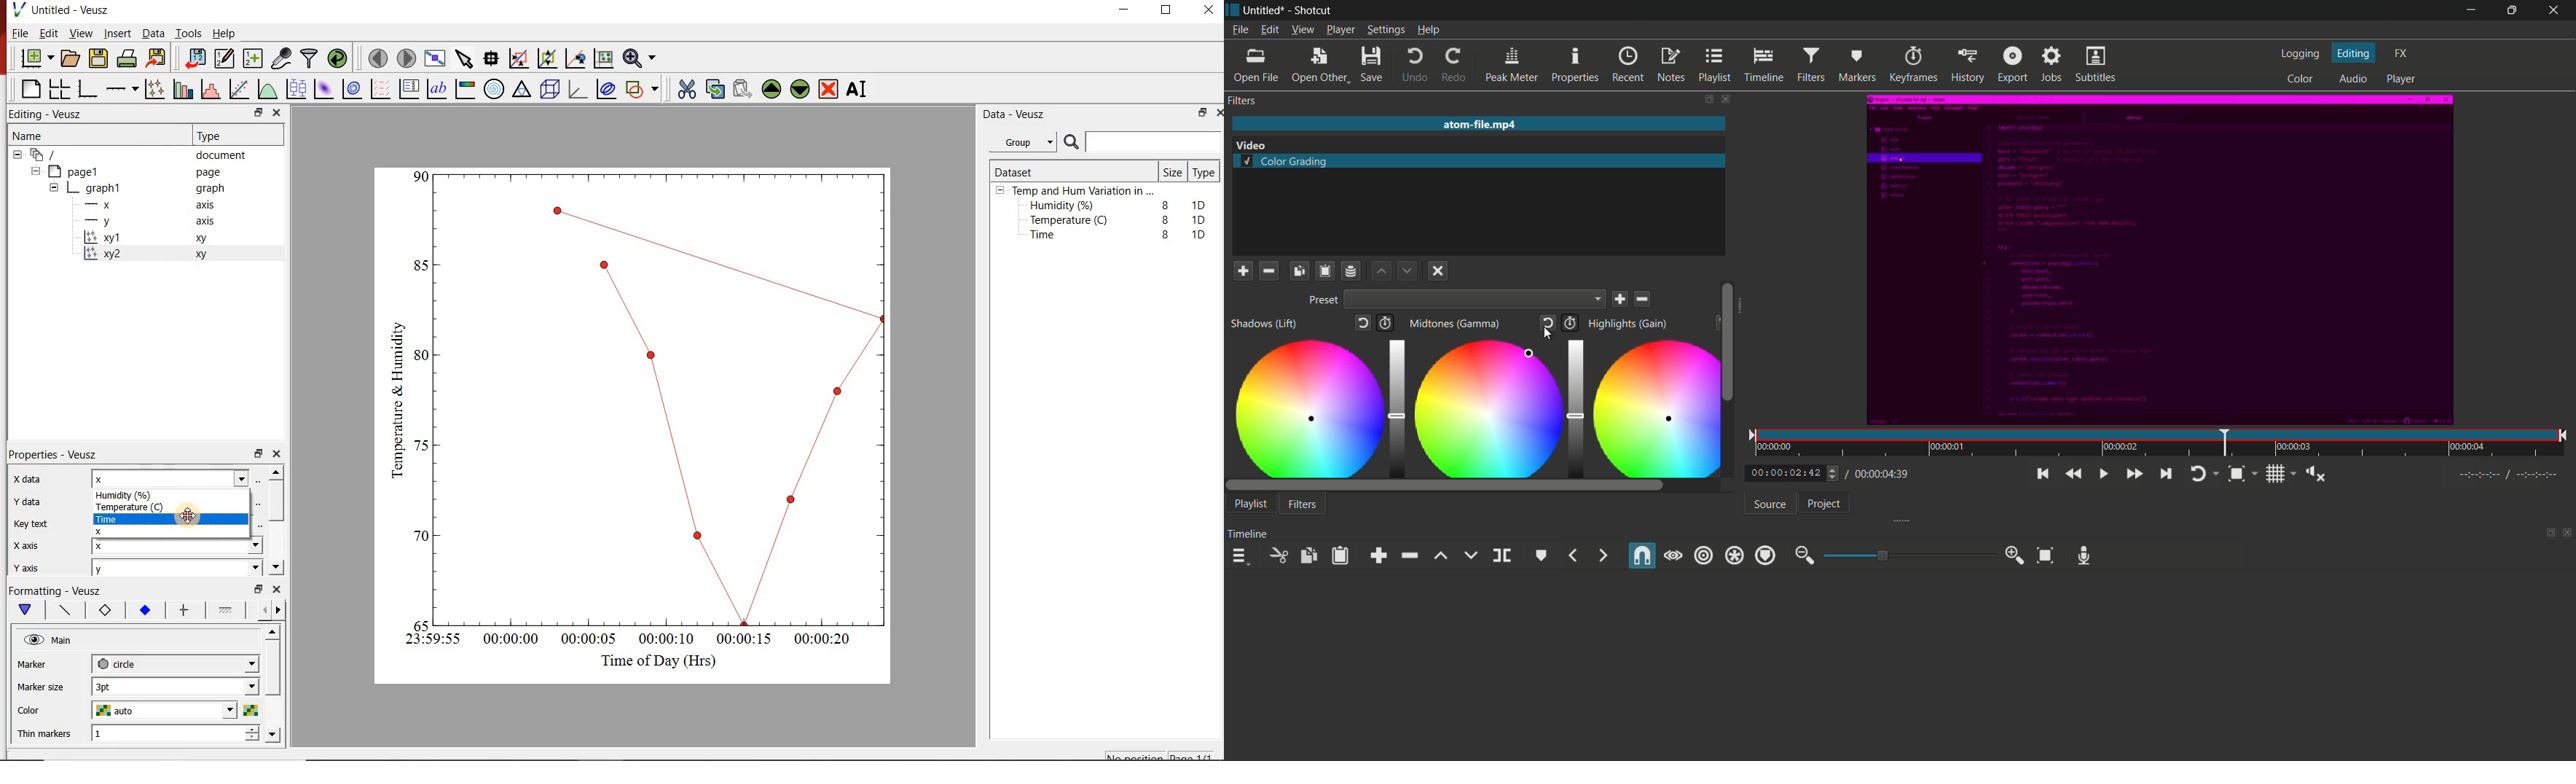  I want to click on append, so click(1382, 556).